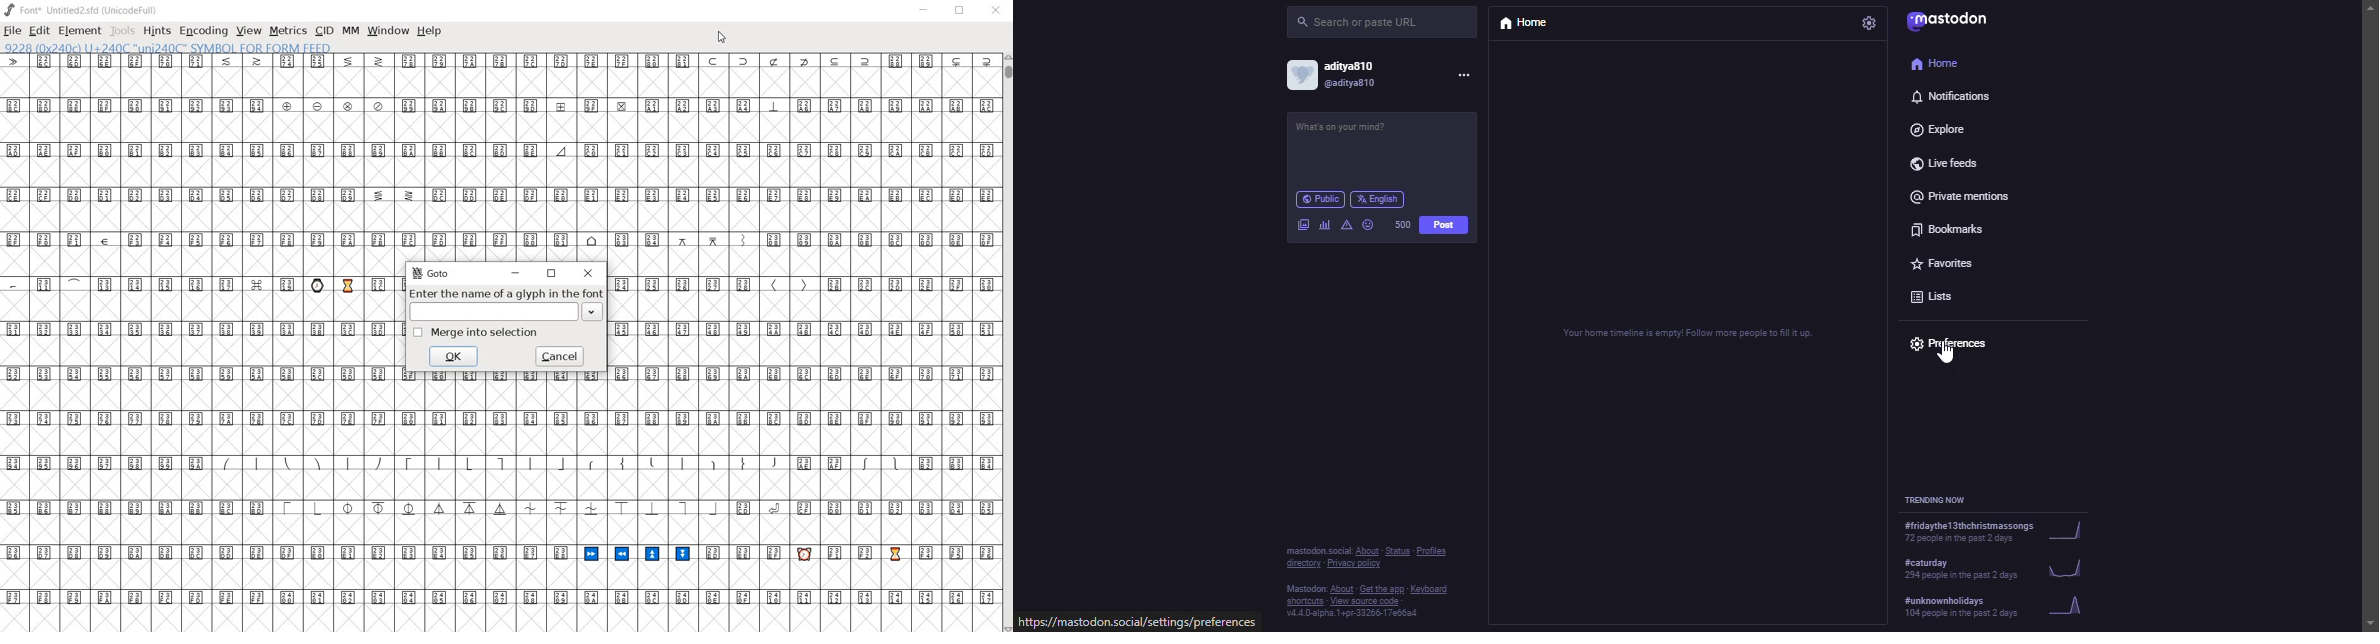 Image resolution: width=2380 pixels, height=644 pixels. Describe the element at coordinates (1963, 198) in the screenshot. I see `private mentions` at that location.